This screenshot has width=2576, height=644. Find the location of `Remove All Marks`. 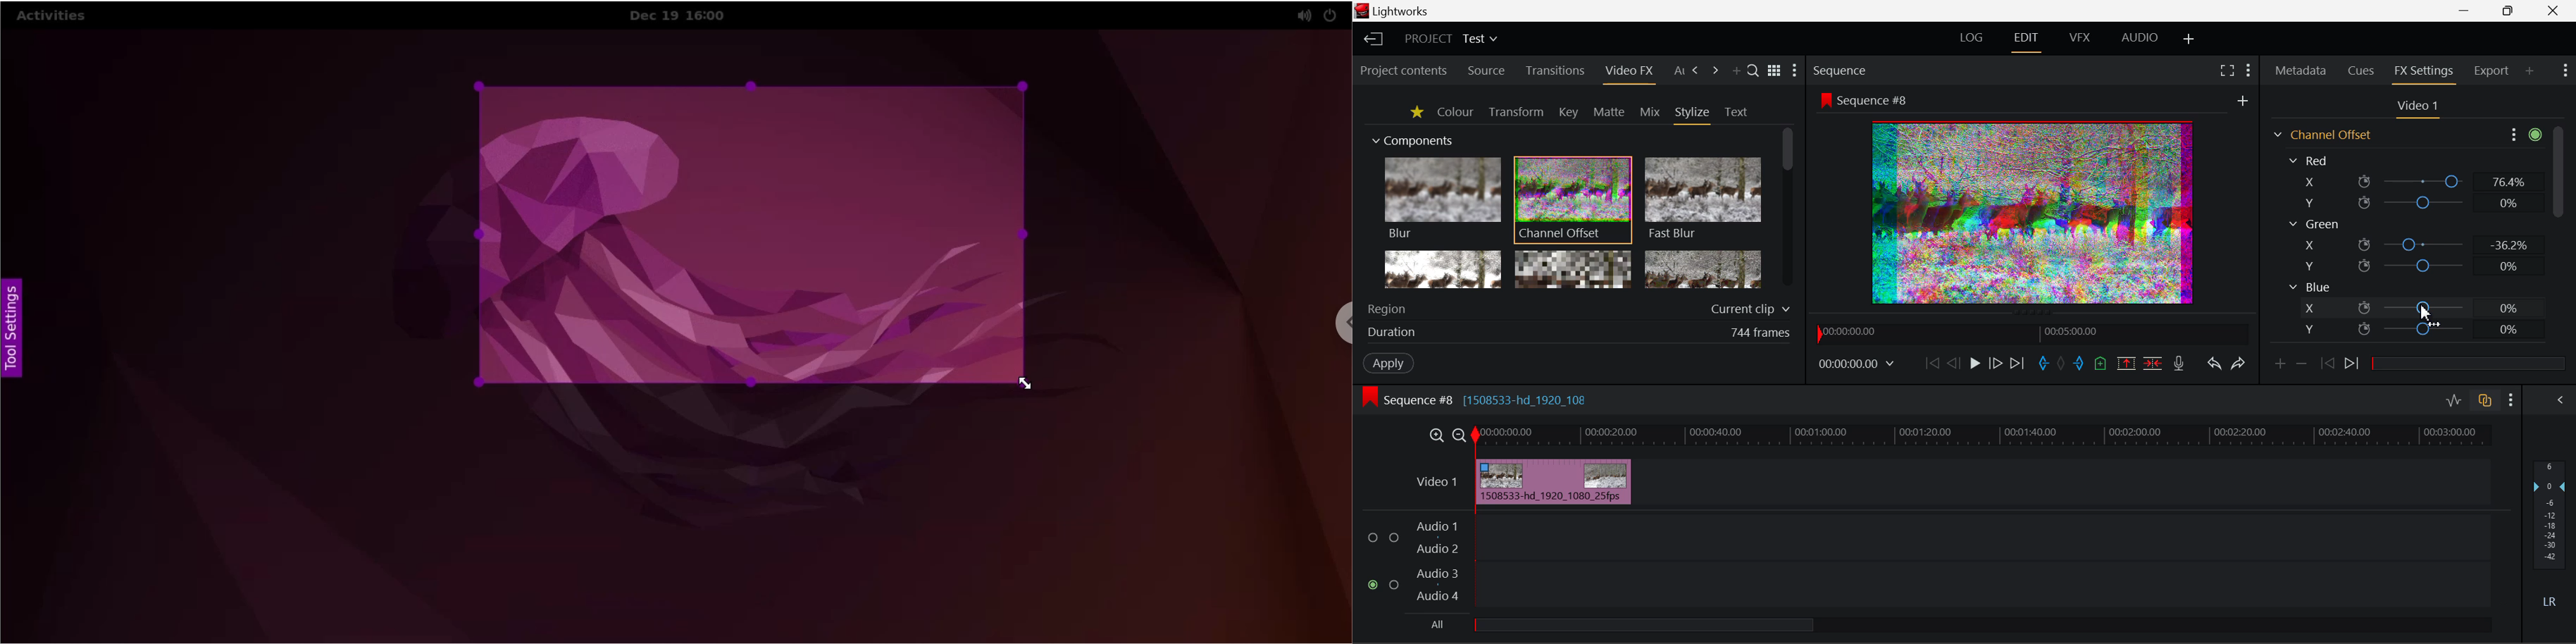

Remove All Marks is located at coordinates (2061, 364).